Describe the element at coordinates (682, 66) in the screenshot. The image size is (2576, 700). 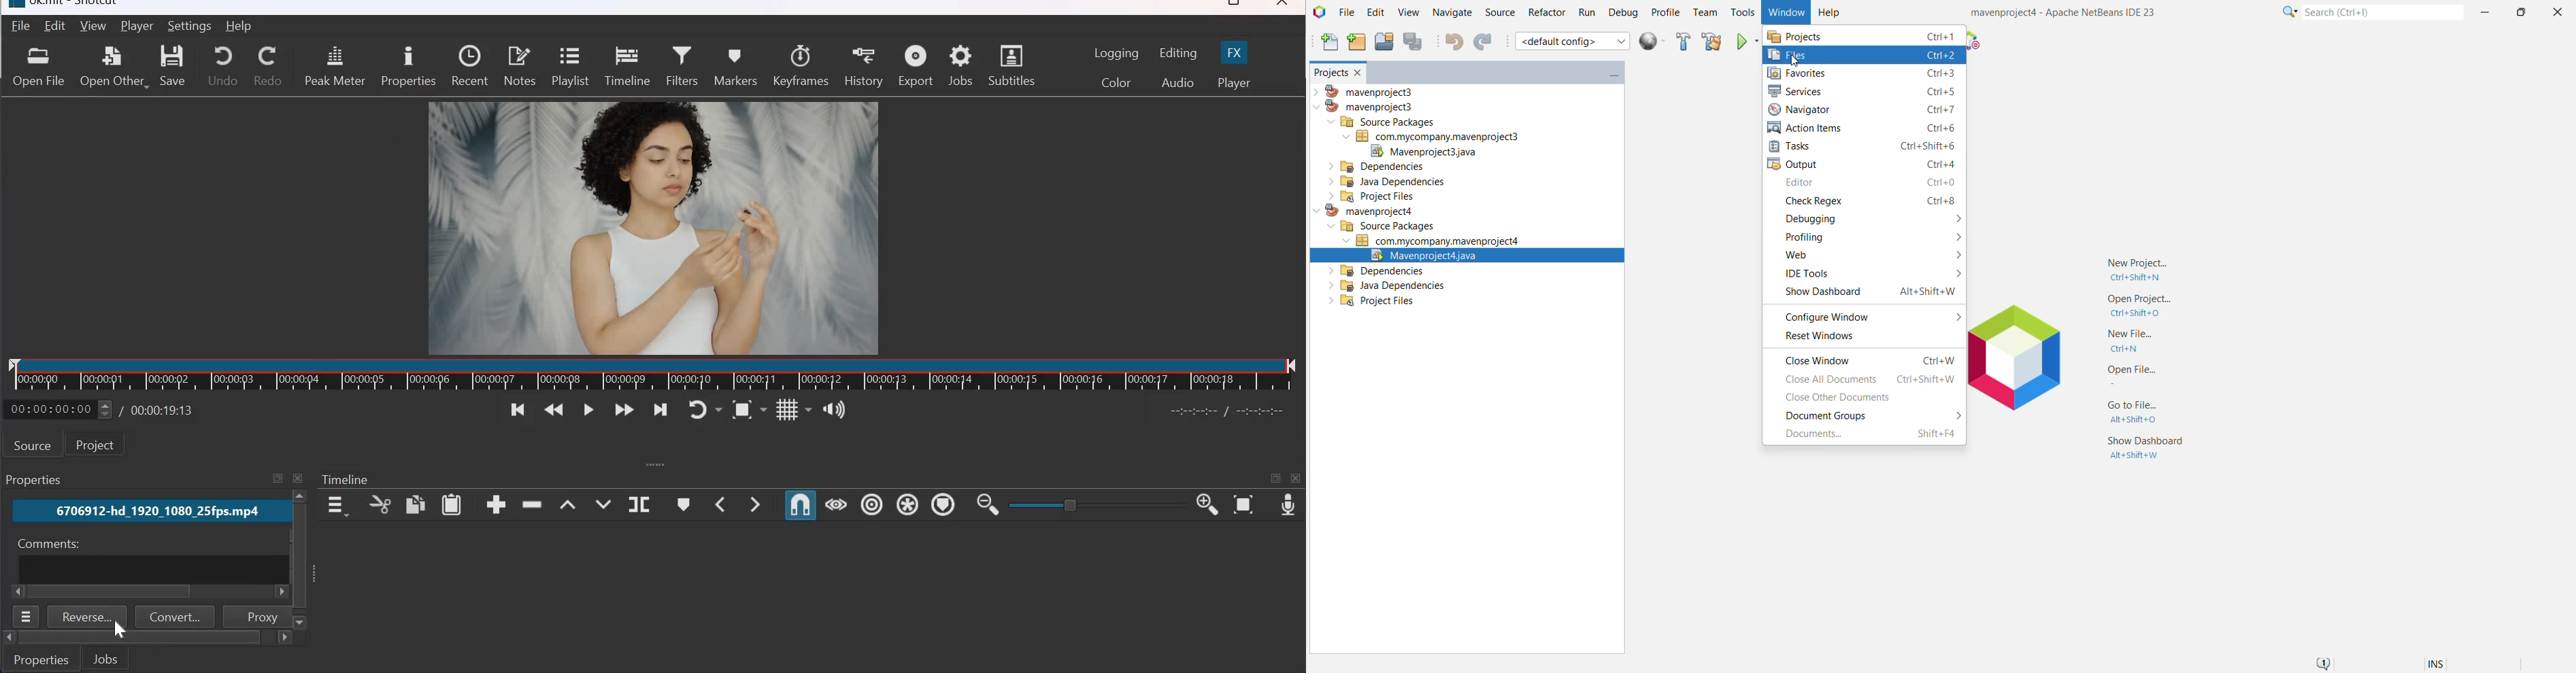
I see `Filters` at that location.